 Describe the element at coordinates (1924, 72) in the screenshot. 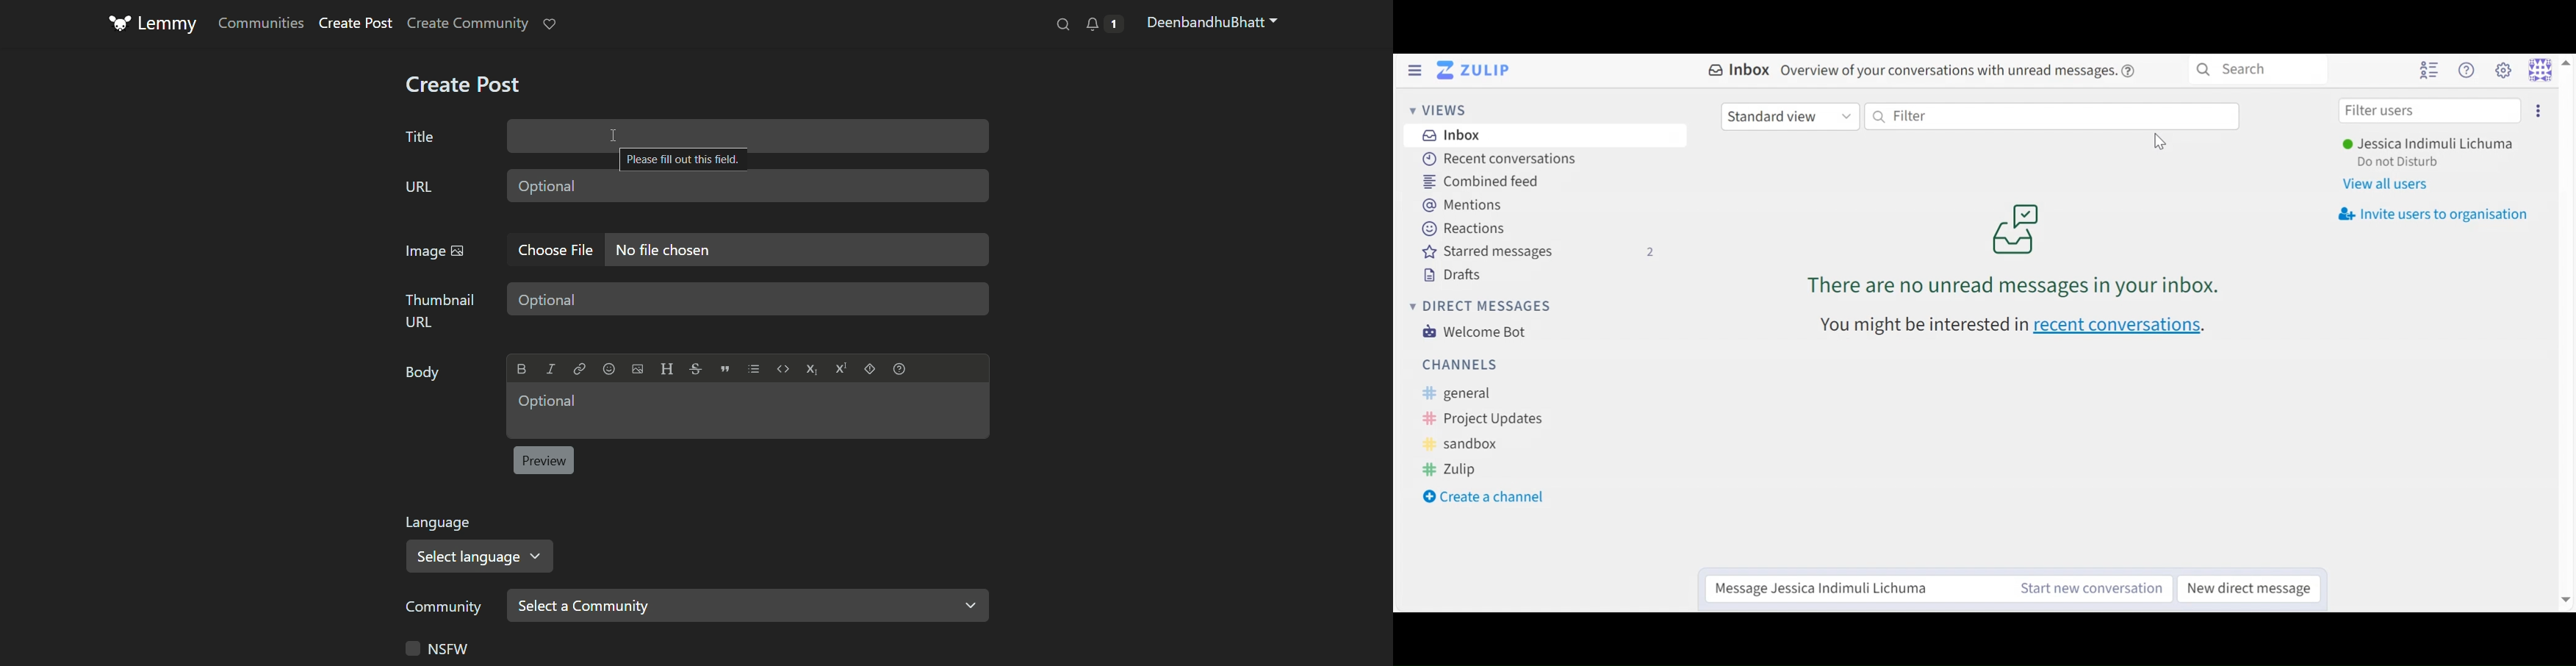

I see `Inbox` at that location.